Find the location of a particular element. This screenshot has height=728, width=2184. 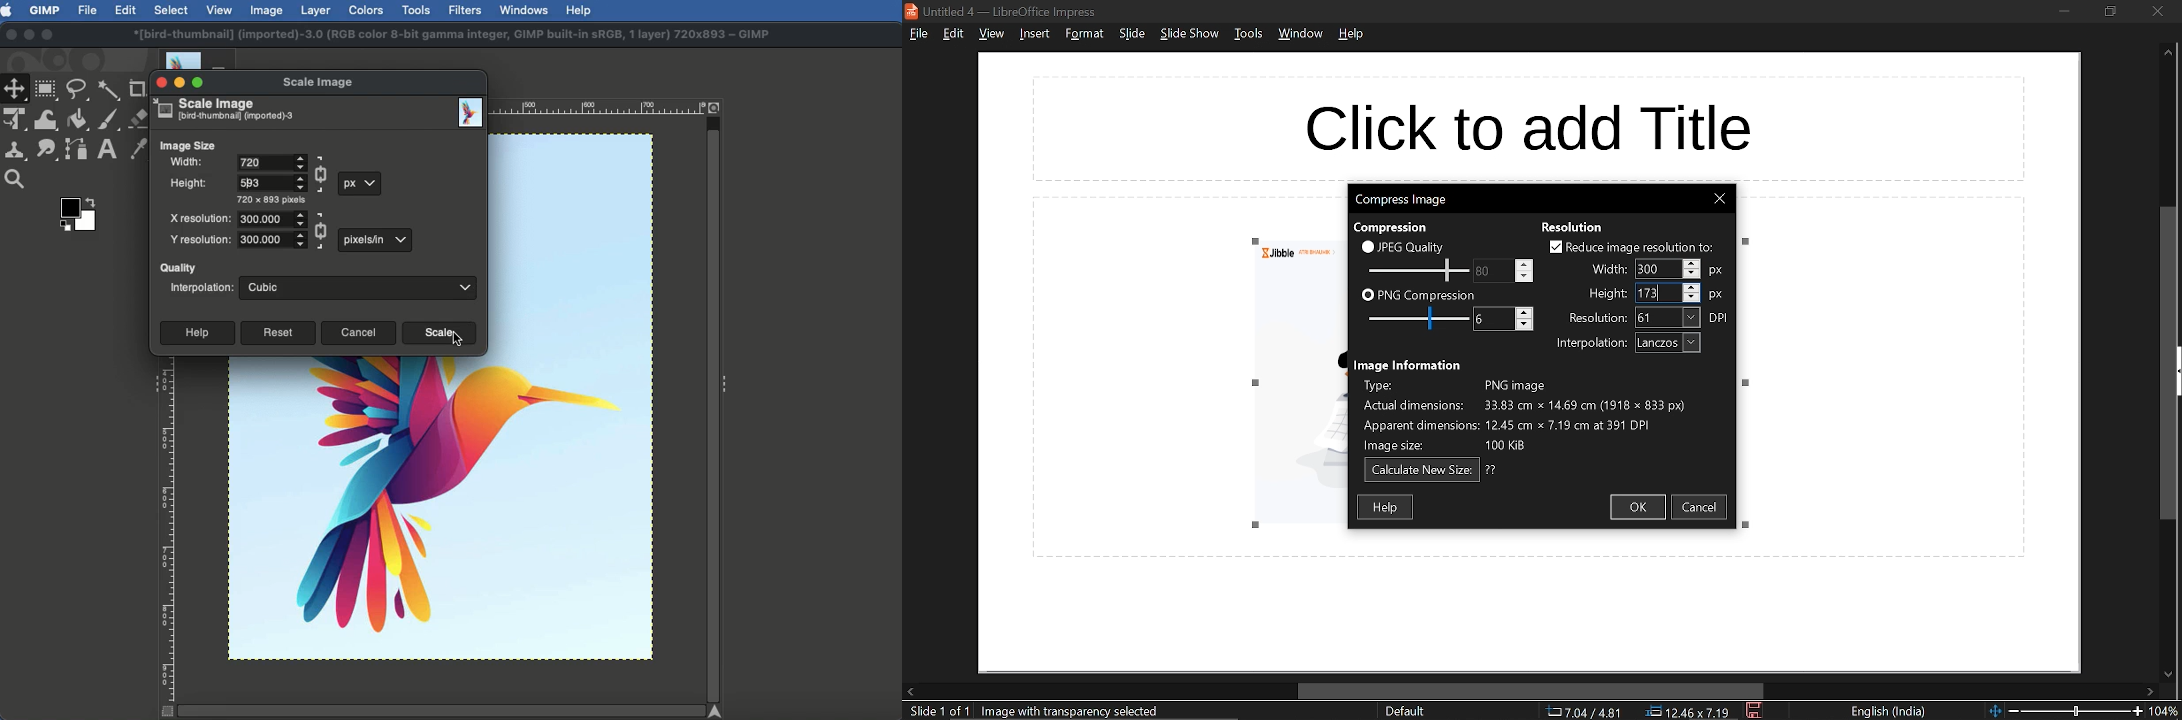

Image size is located at coordinates (189, 144).